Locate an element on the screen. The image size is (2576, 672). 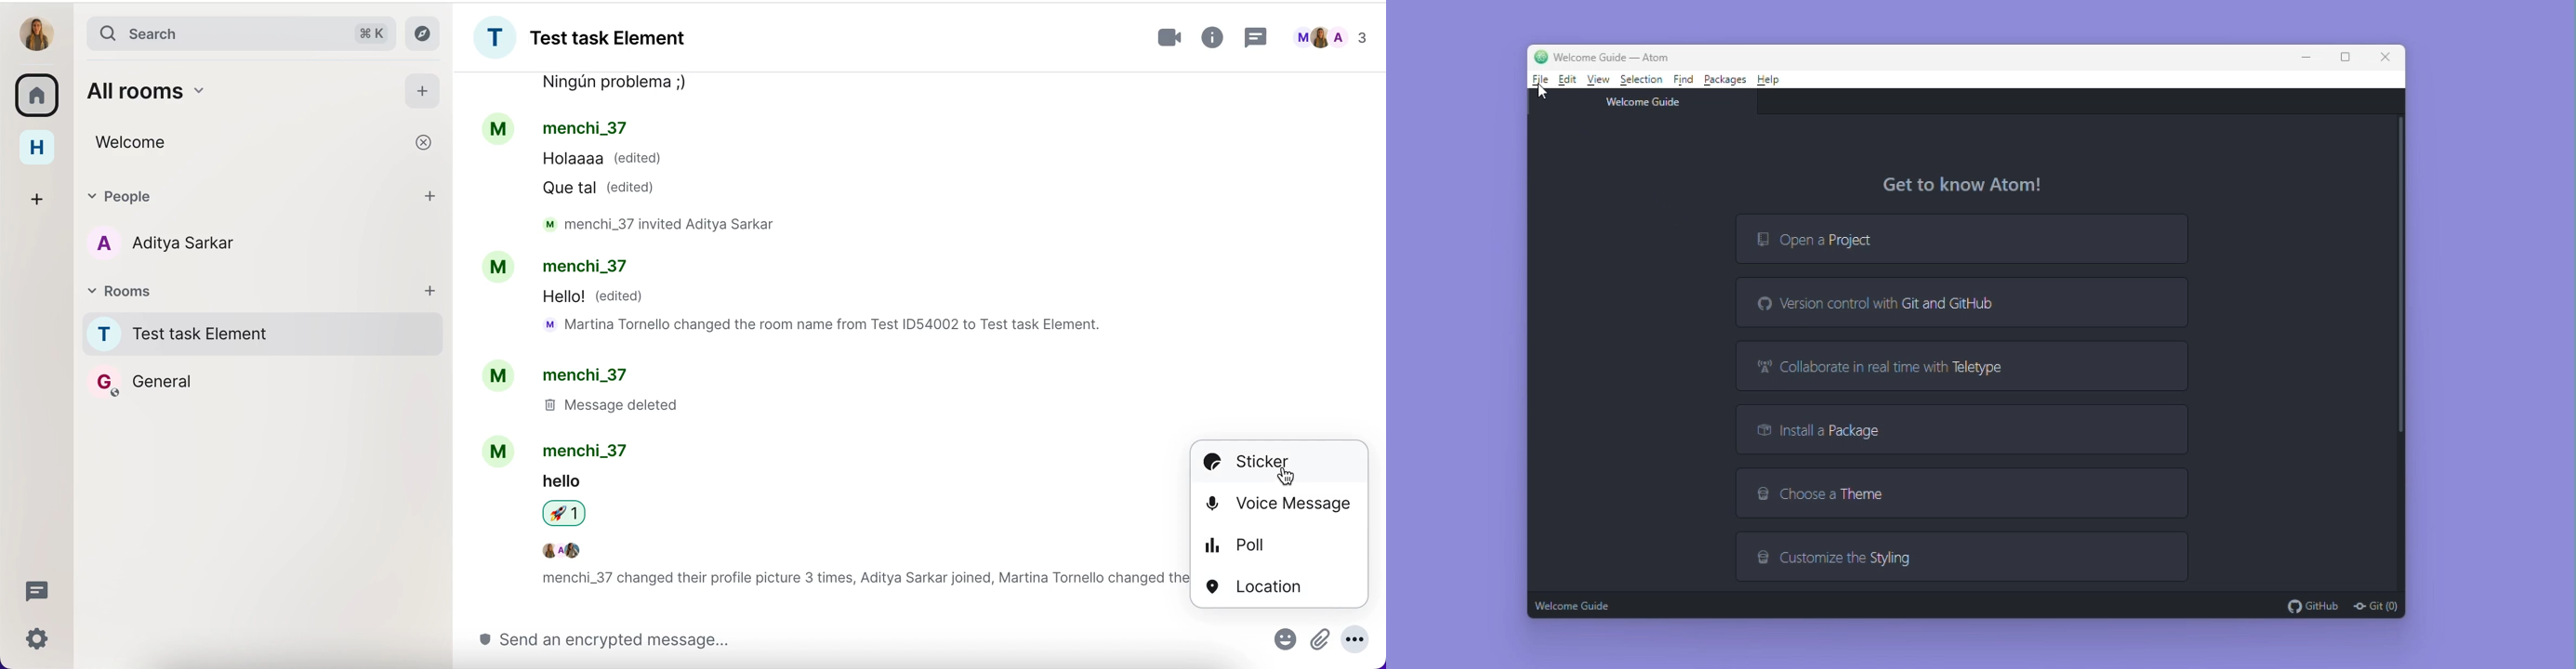
location is located at coordinates (1281, 585).